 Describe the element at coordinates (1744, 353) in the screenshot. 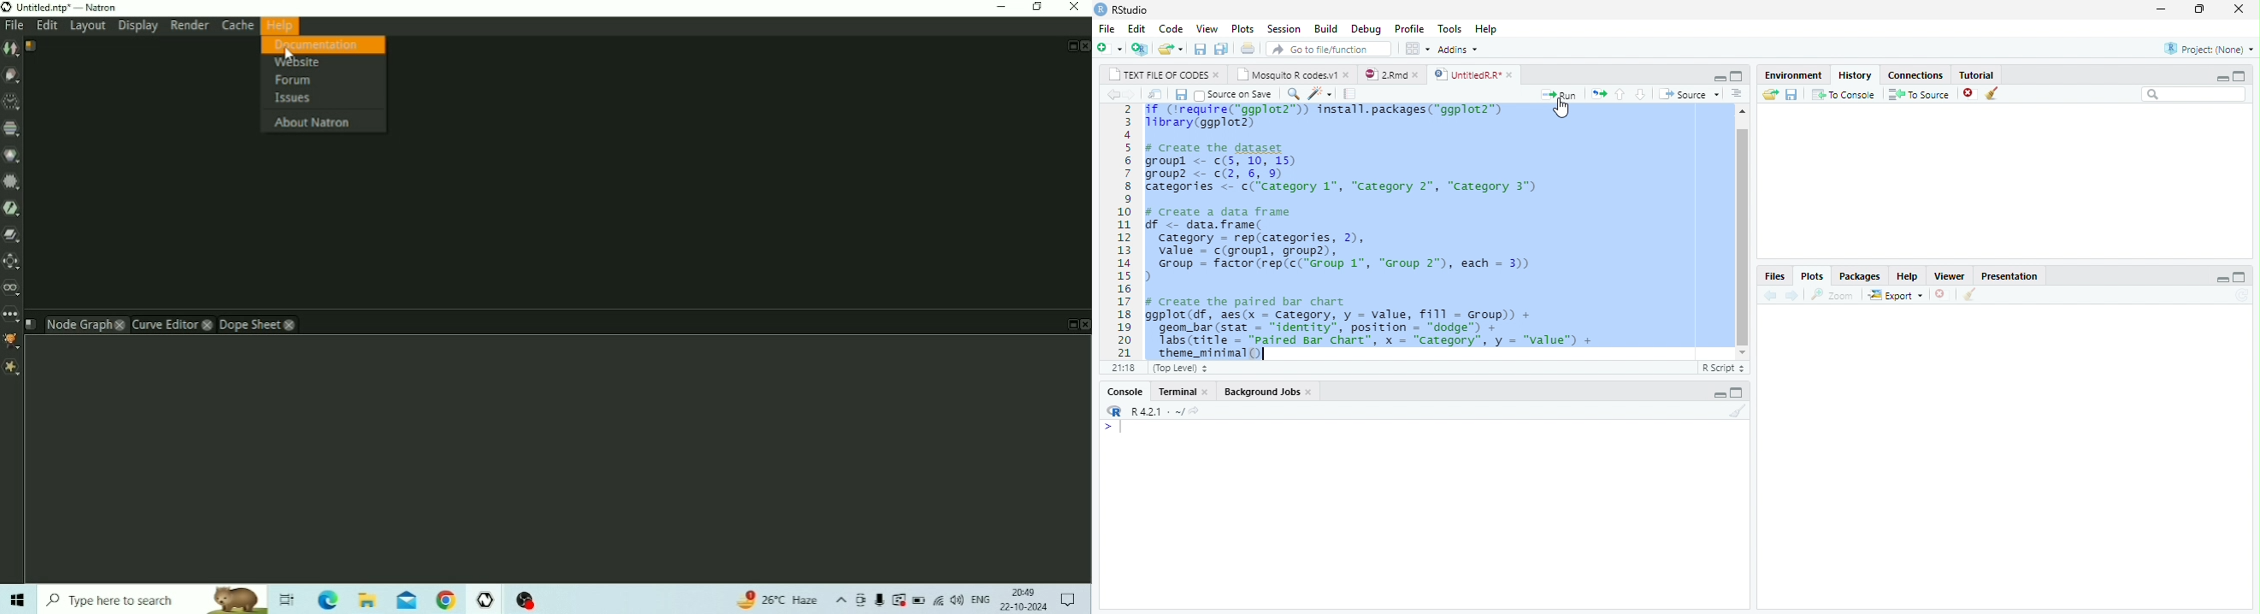

I see `scroll down` at that location.